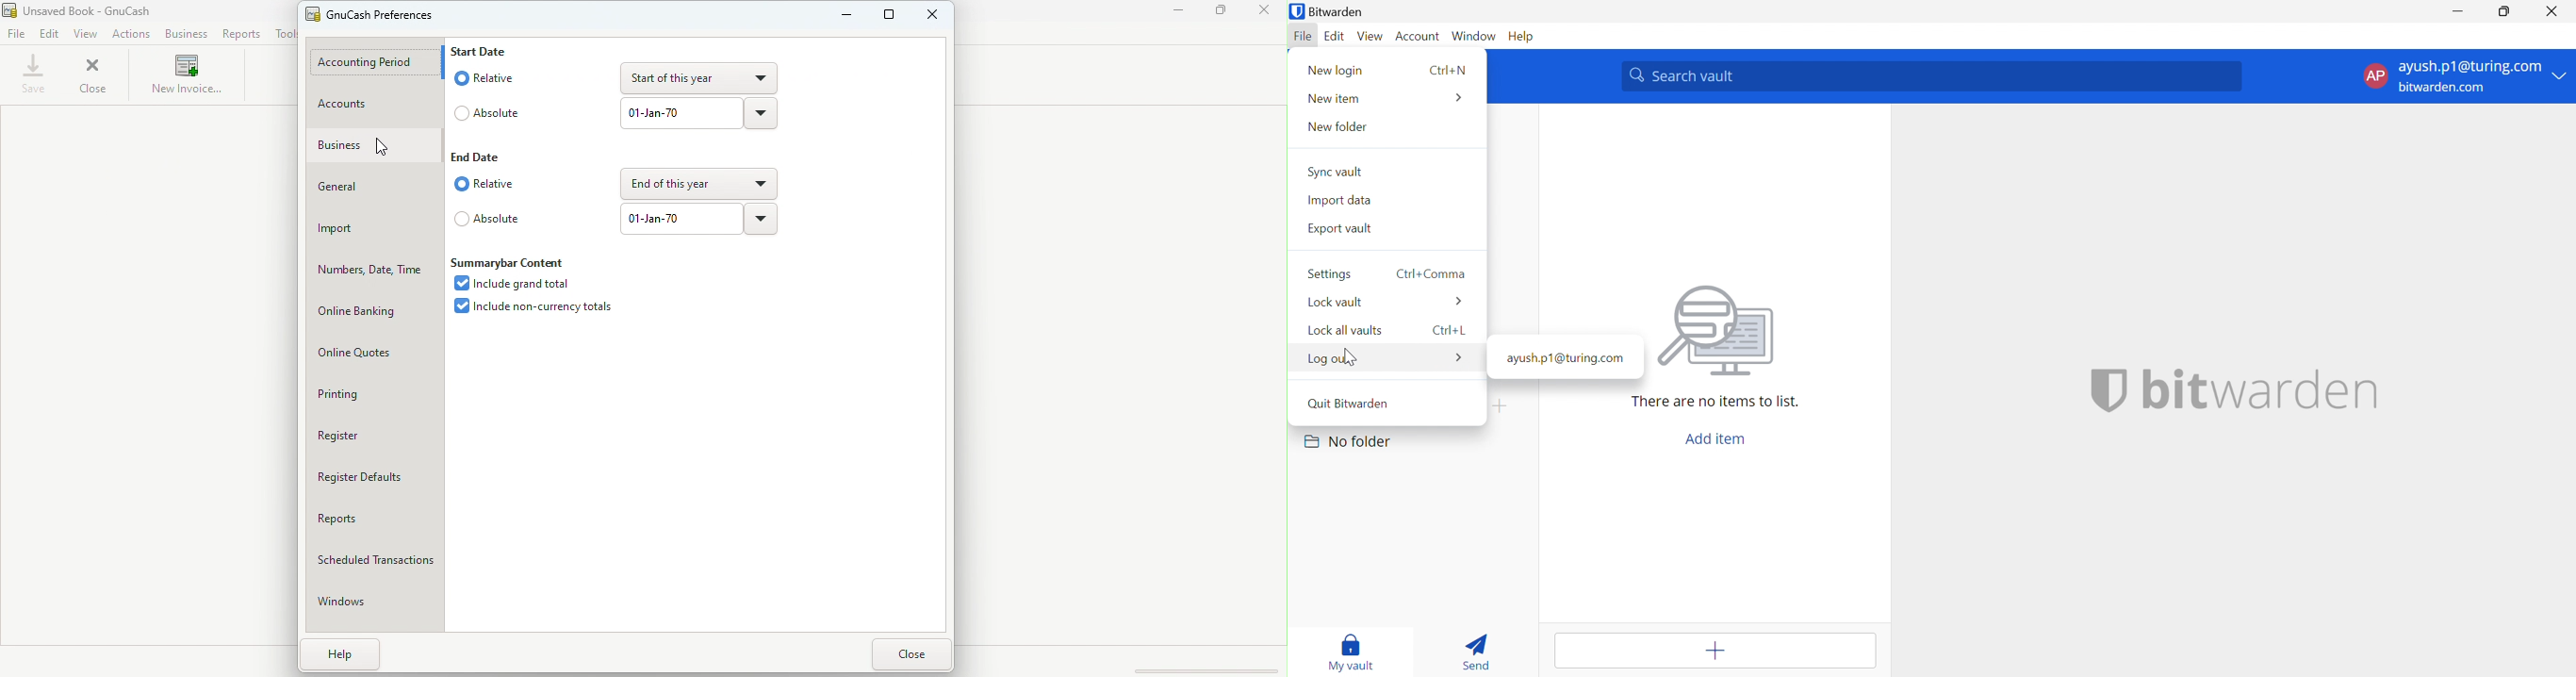 This screenshot has width=2576, height=700. Describe the element at coordinates (375, 106) in the screenshot. I see `Accounts` at that location.